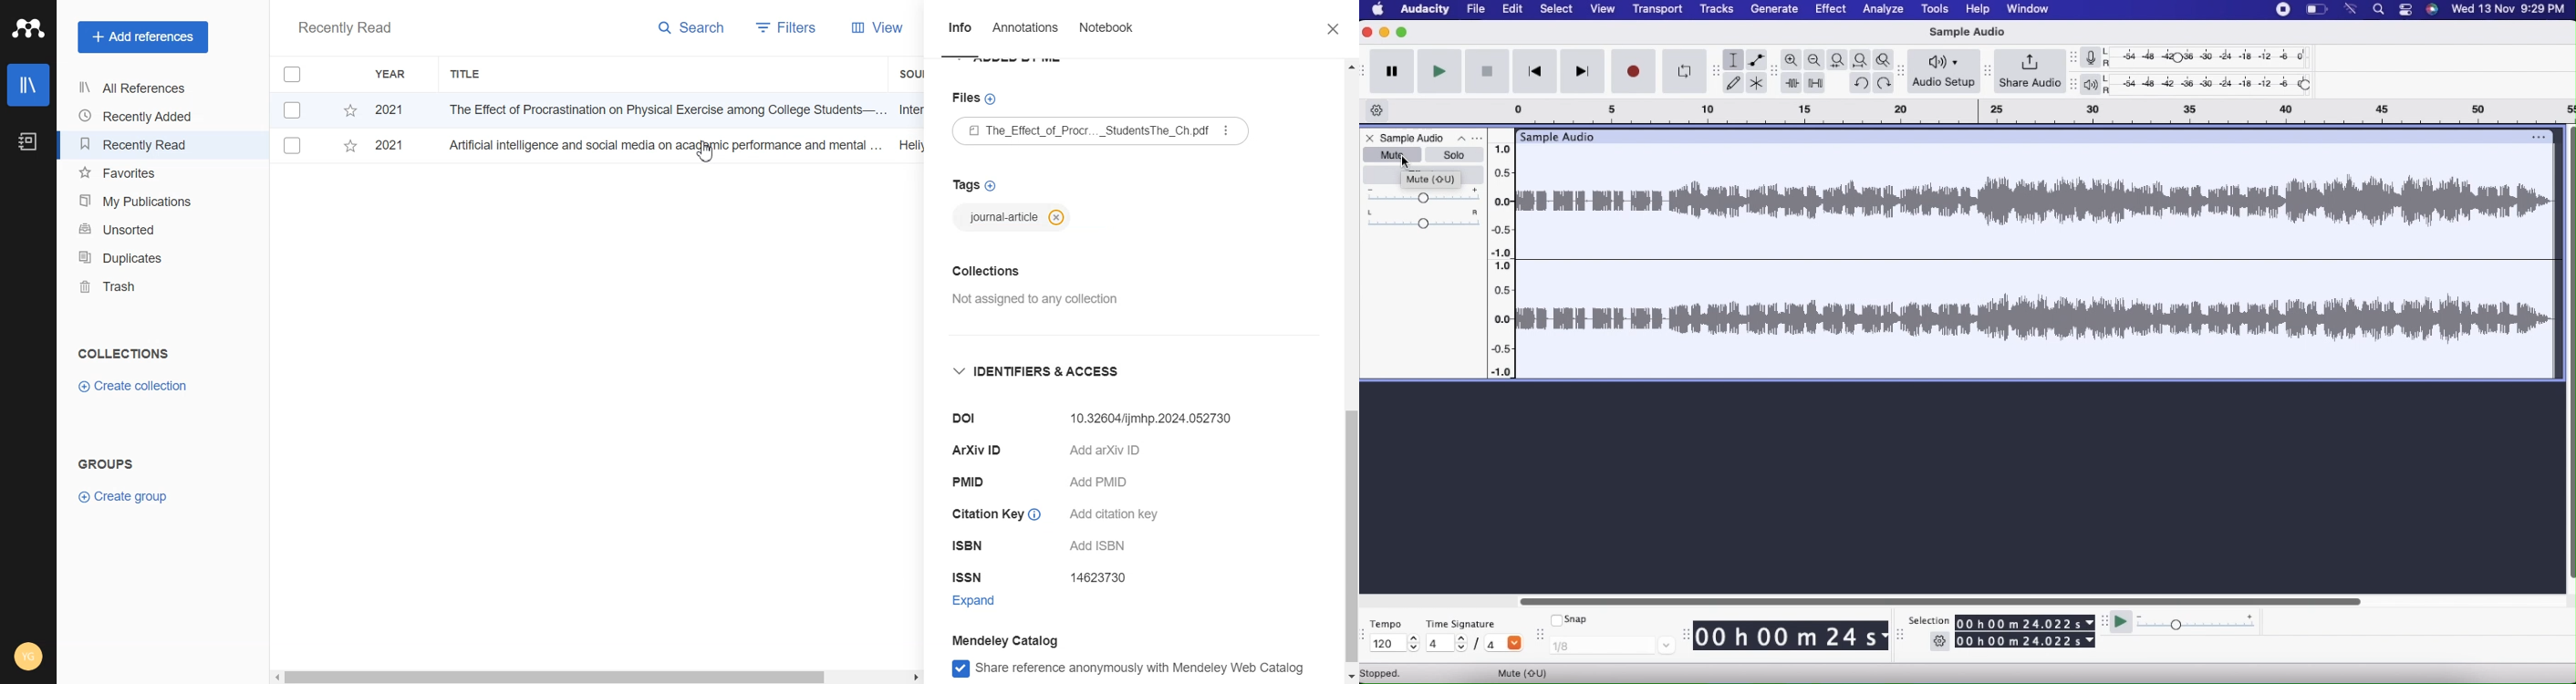  What do you see at coordinates (350, 149) in the screenshot?
I see `Starred` at bounding box center [350, 149].